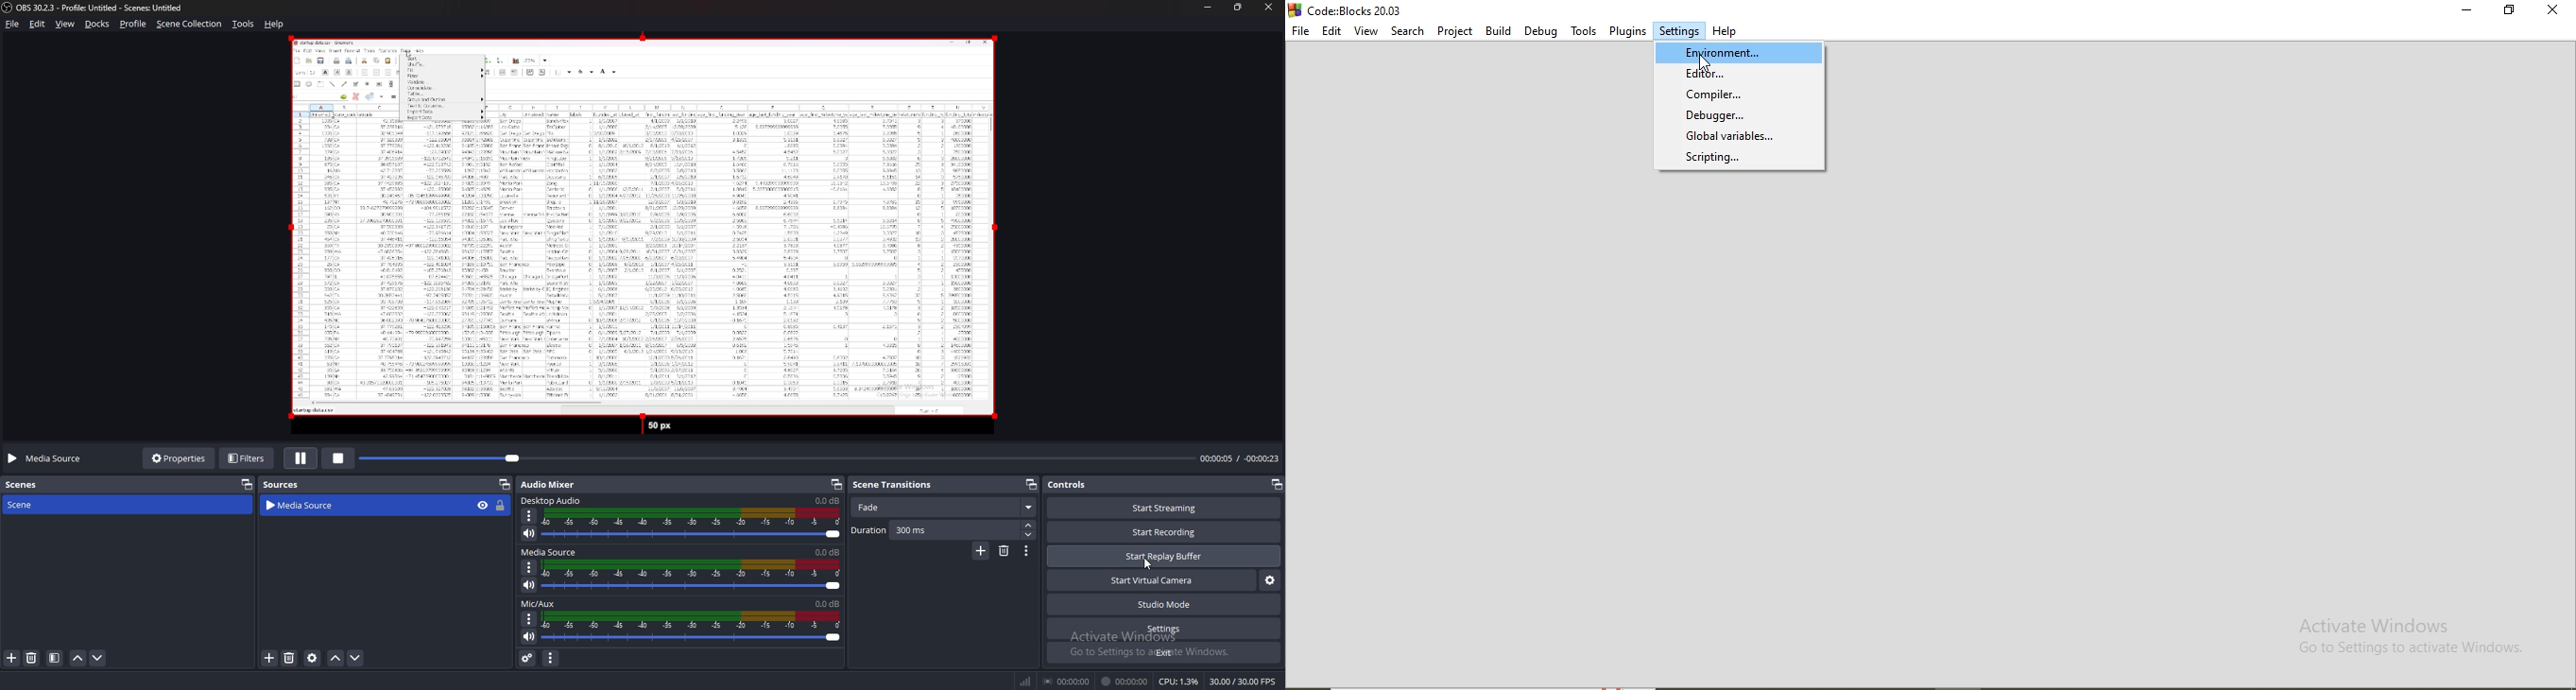  I want to click on start streaming, so click(1166, 507).